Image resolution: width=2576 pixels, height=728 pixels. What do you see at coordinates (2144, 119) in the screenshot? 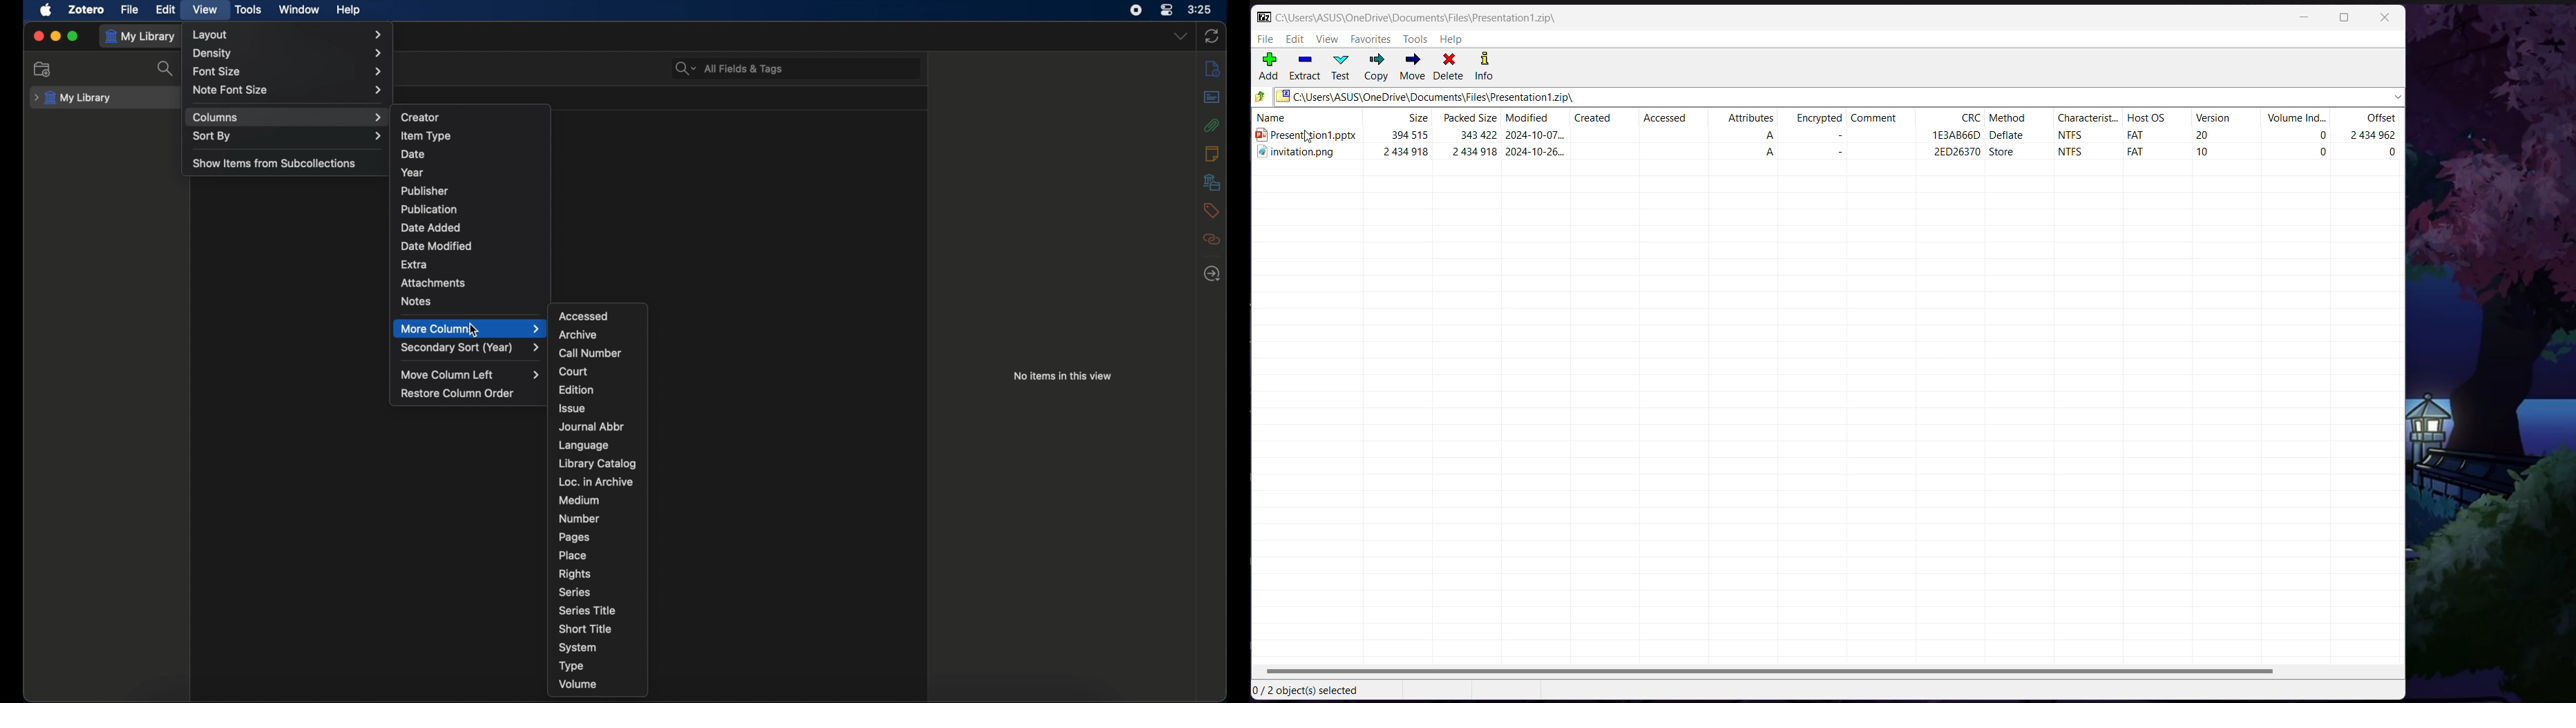
I see `Host OS` at bounding box center [2144, 119].